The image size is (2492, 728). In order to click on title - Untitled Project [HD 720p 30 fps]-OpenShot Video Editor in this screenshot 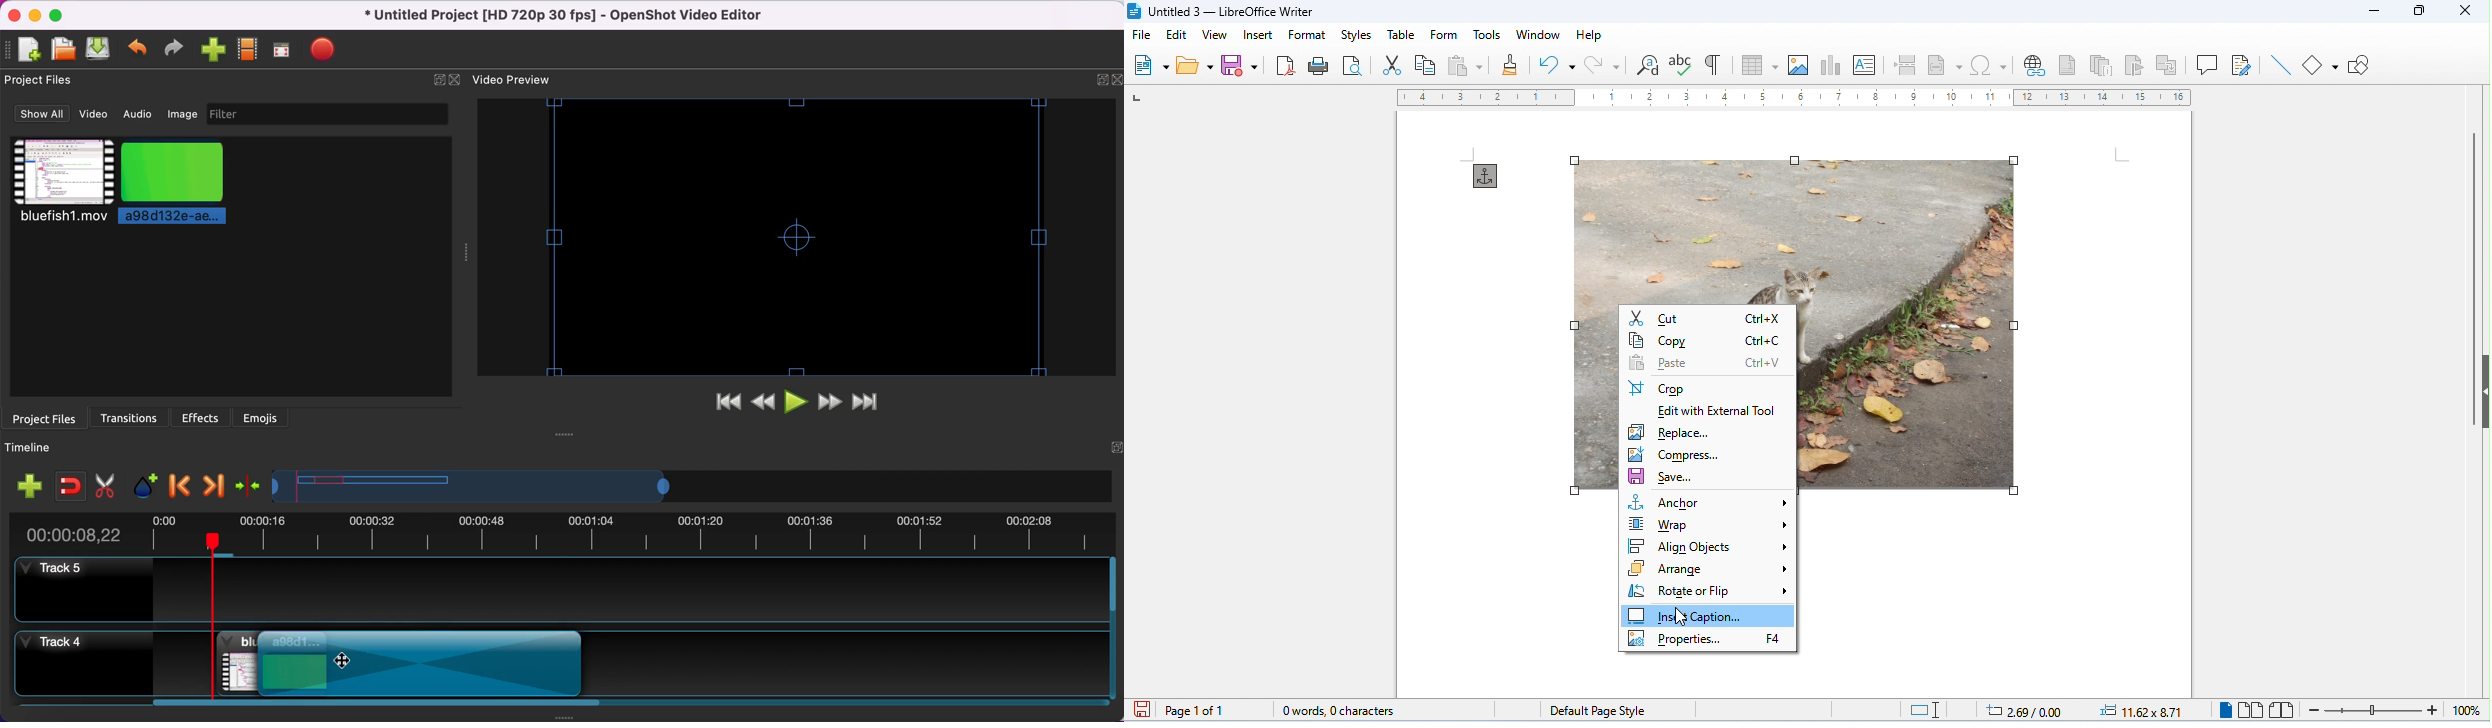, I will do `click(579, 15)`.